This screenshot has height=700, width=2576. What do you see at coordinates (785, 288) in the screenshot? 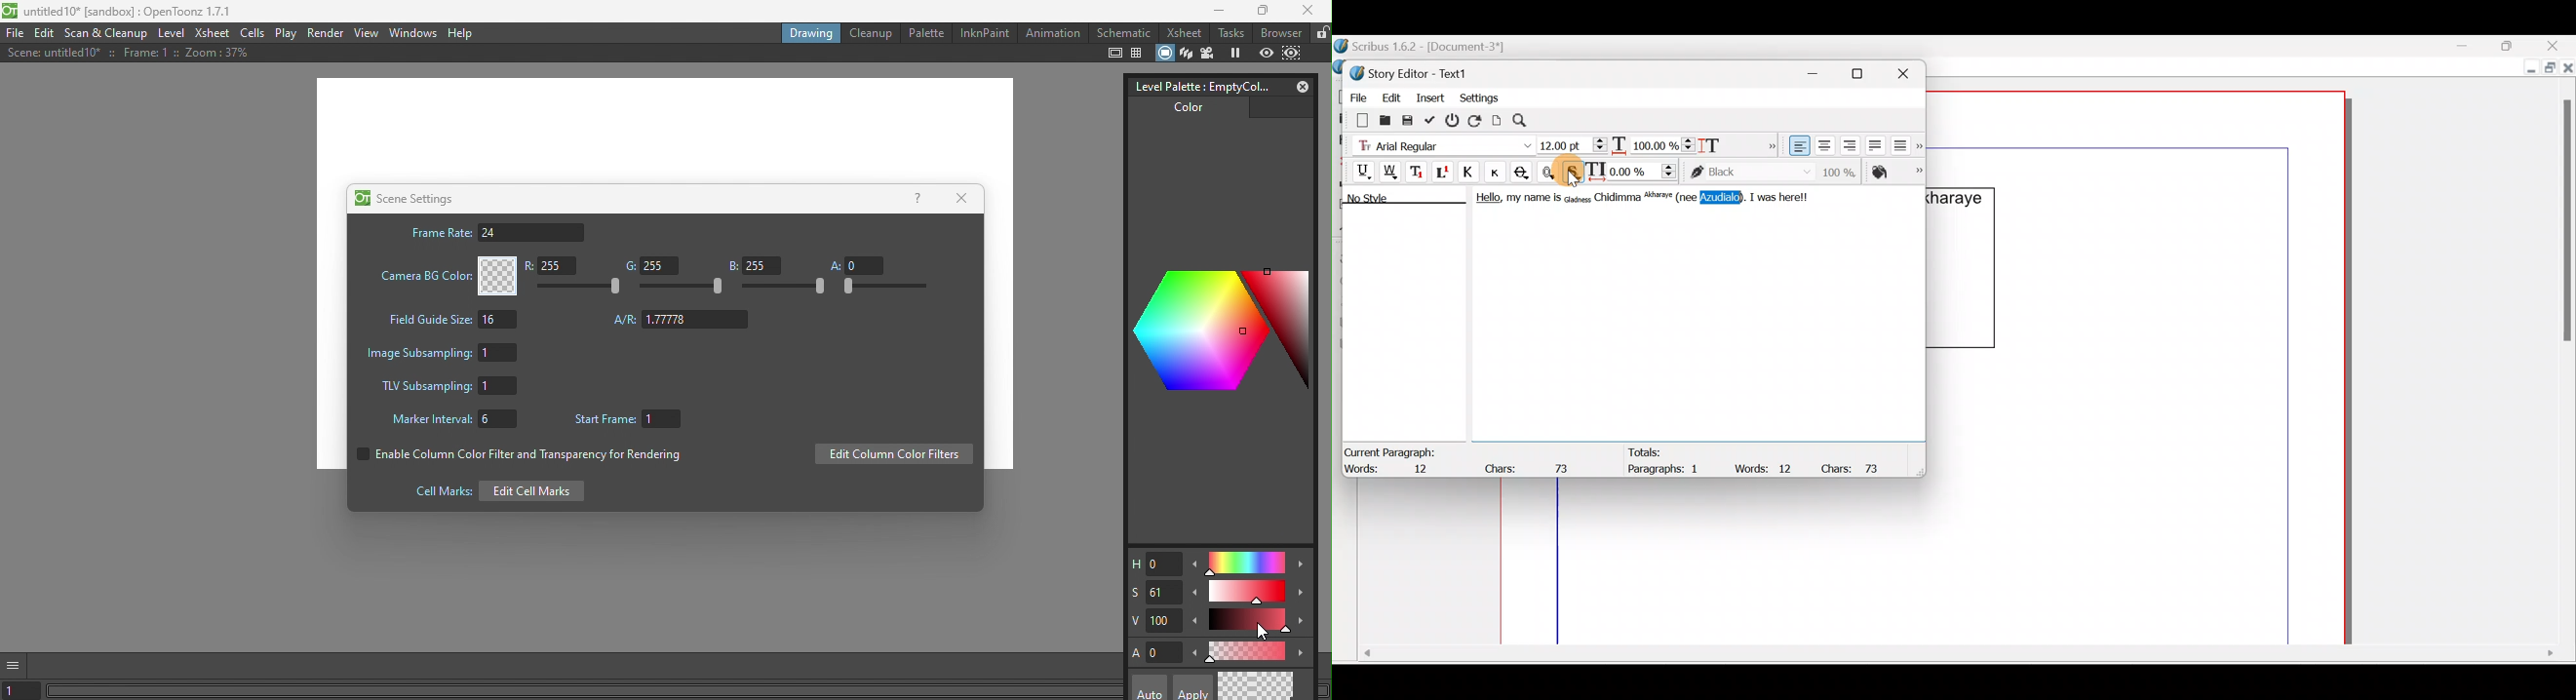
I see `Slide bar` at bounding box center [785, 288].